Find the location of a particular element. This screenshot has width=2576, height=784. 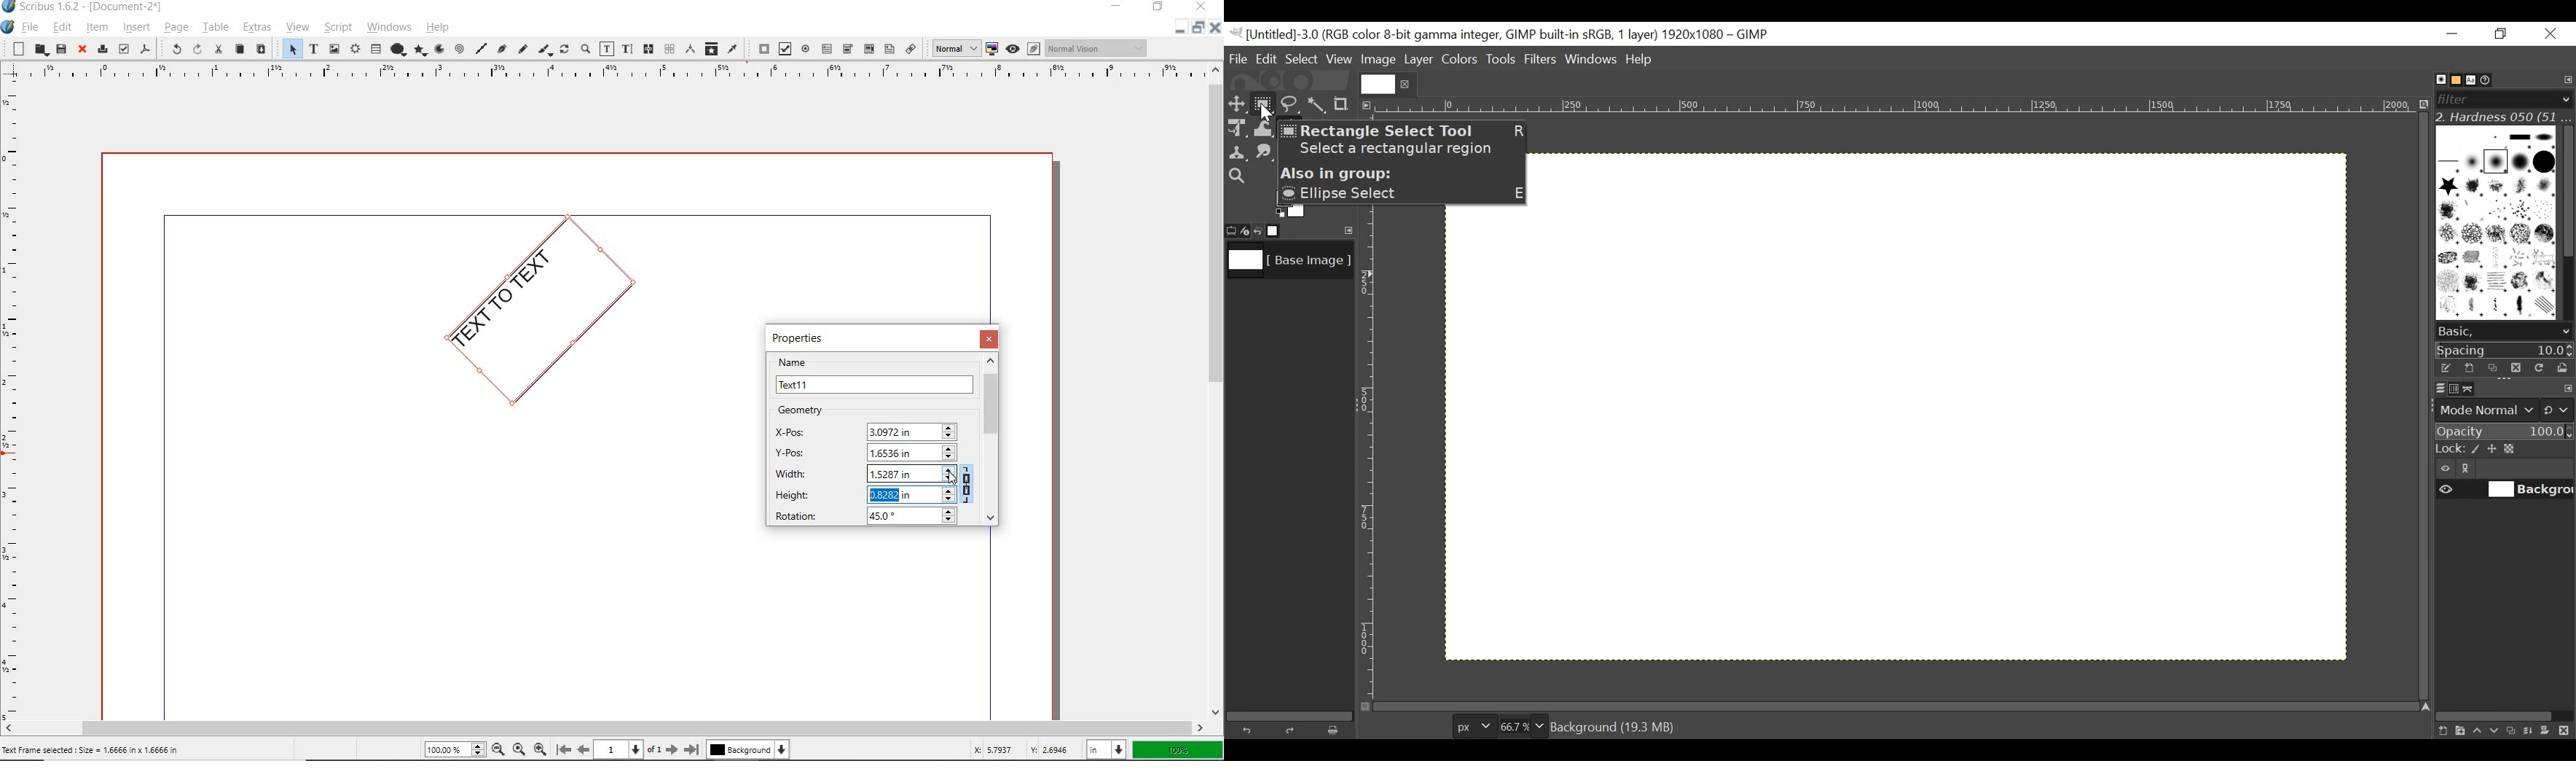

background is located at coordinates (748, 751).